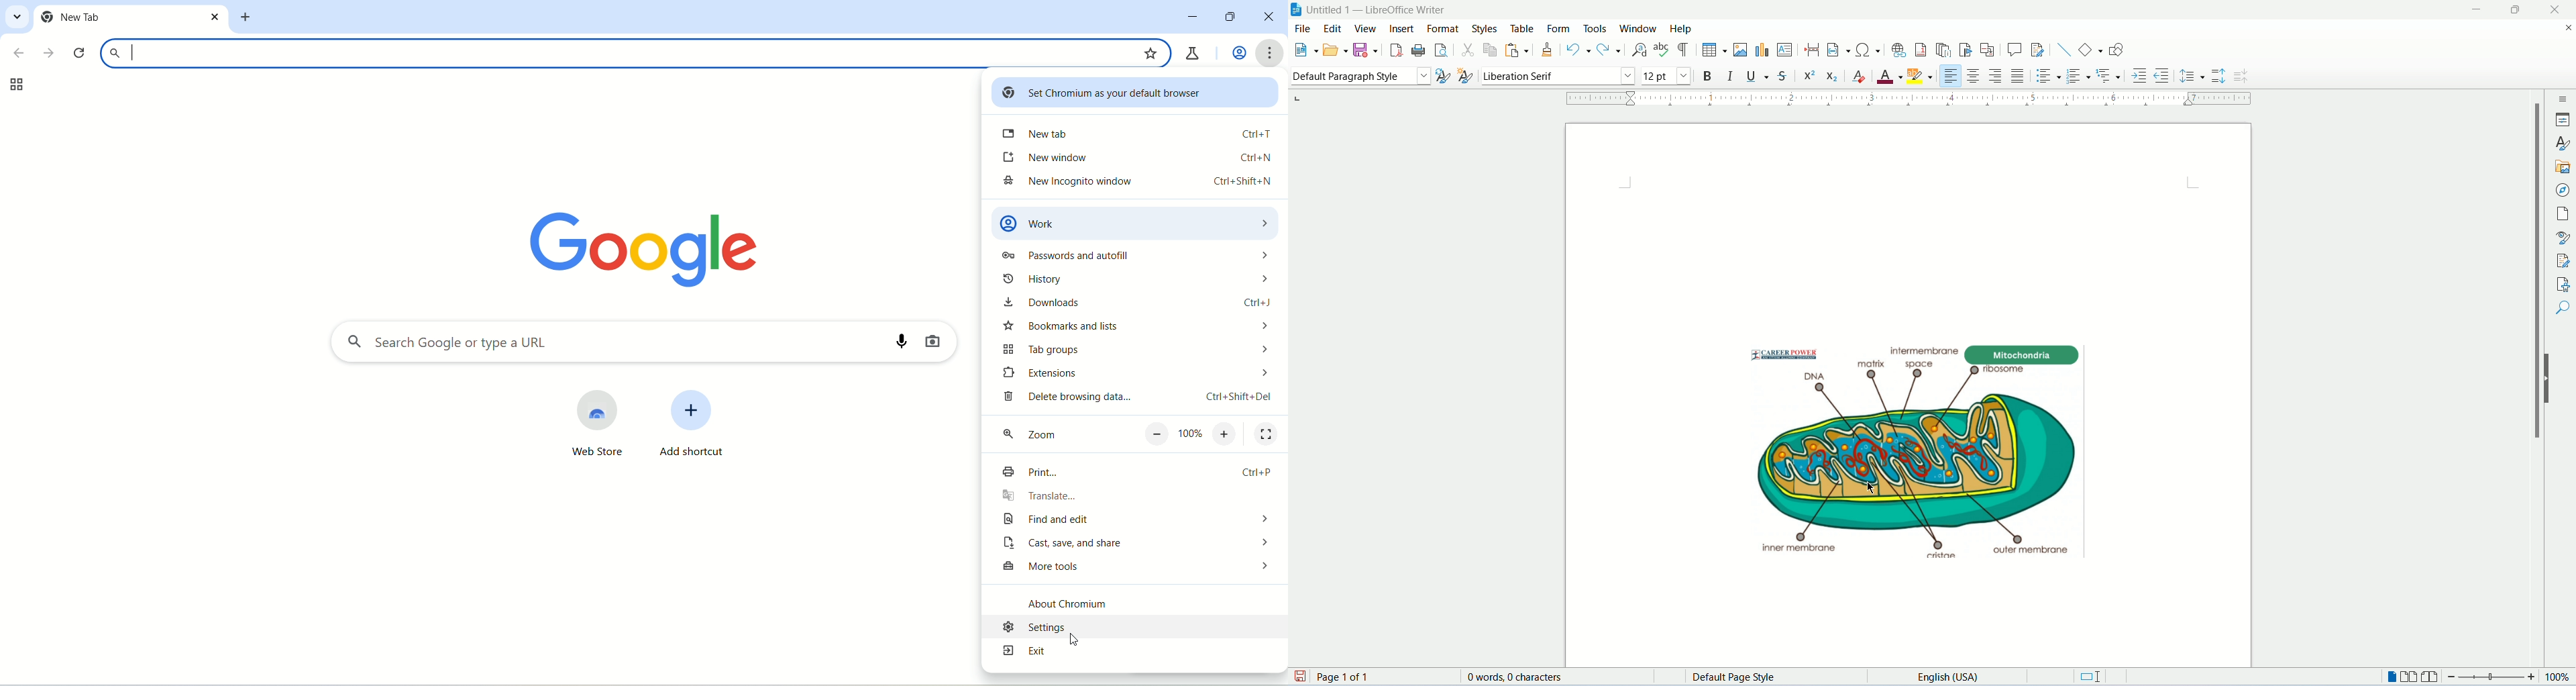 The image size is (2576, 700). What do you see at coordinates (1514, 677) in the screenshot?
I see `0 words, 0 characters` at bounding box center [1514, 677].